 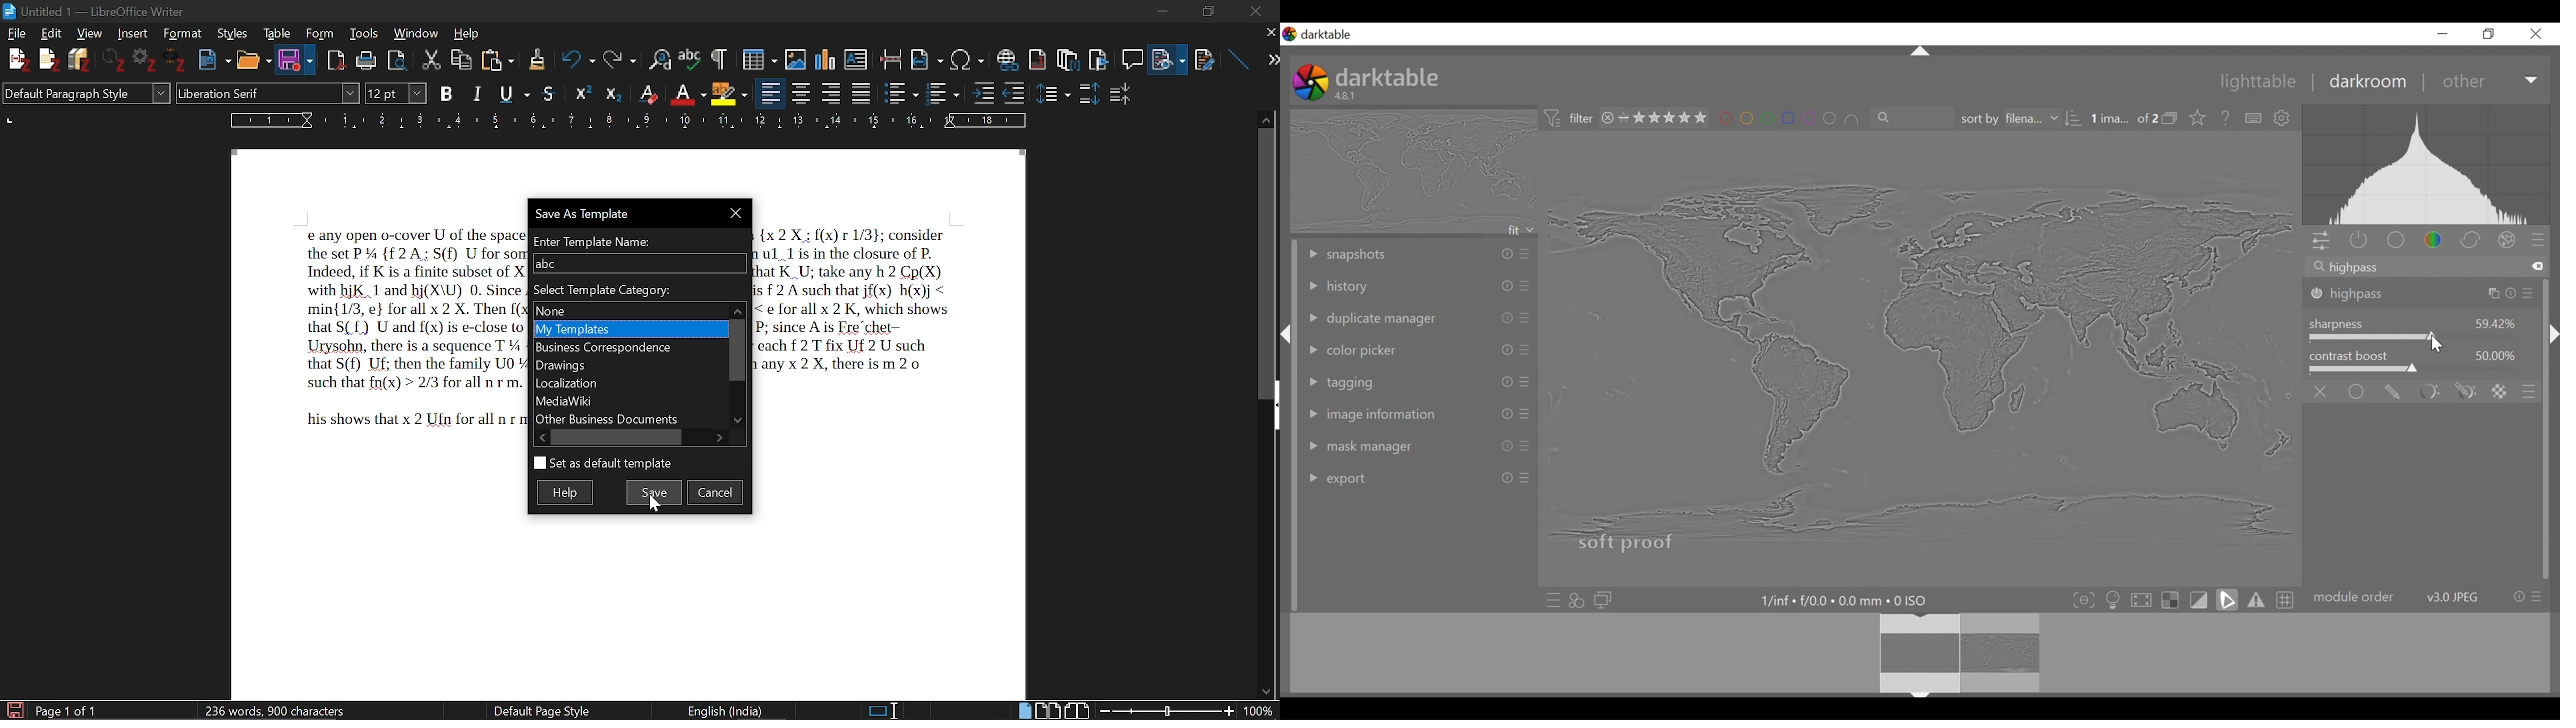 I want to click on icon, so click(x=2170, y=117).